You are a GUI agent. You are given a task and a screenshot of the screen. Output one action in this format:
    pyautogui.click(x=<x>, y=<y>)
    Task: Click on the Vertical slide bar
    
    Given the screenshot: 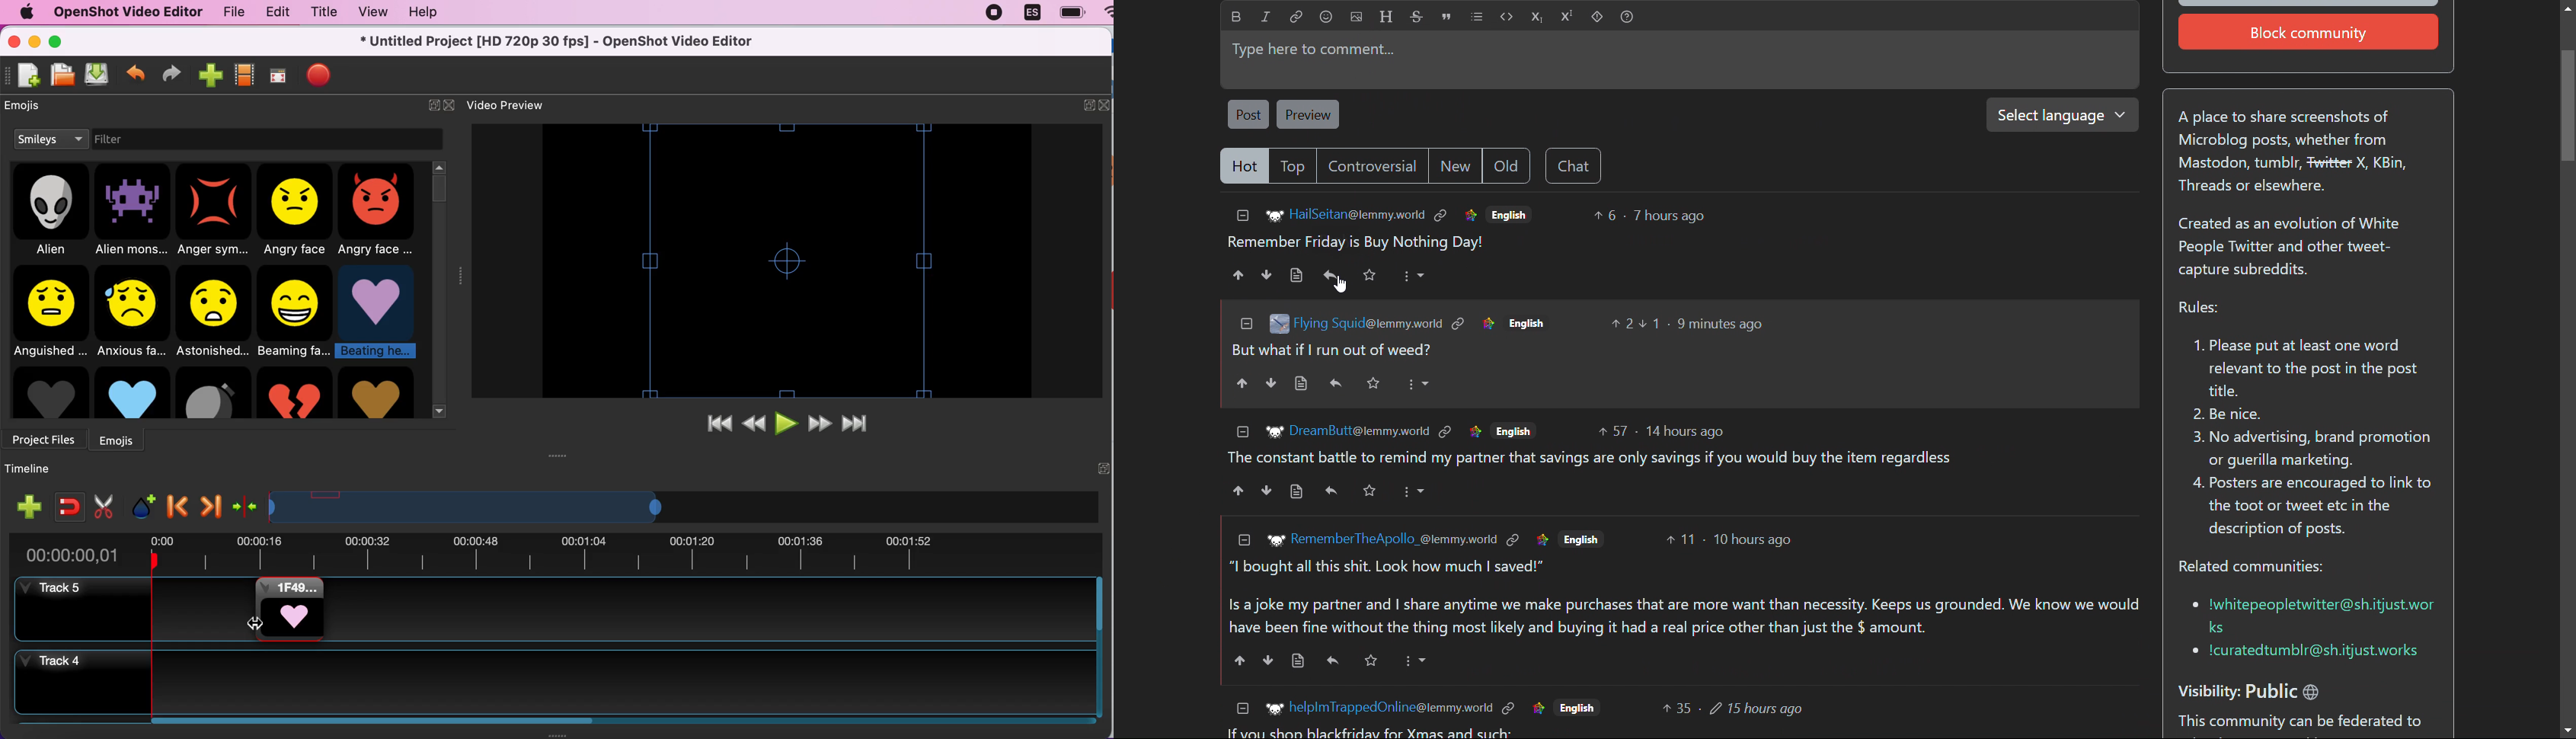 What is the action you would take?
    pyautogui.click(x=1100, y=647)
    